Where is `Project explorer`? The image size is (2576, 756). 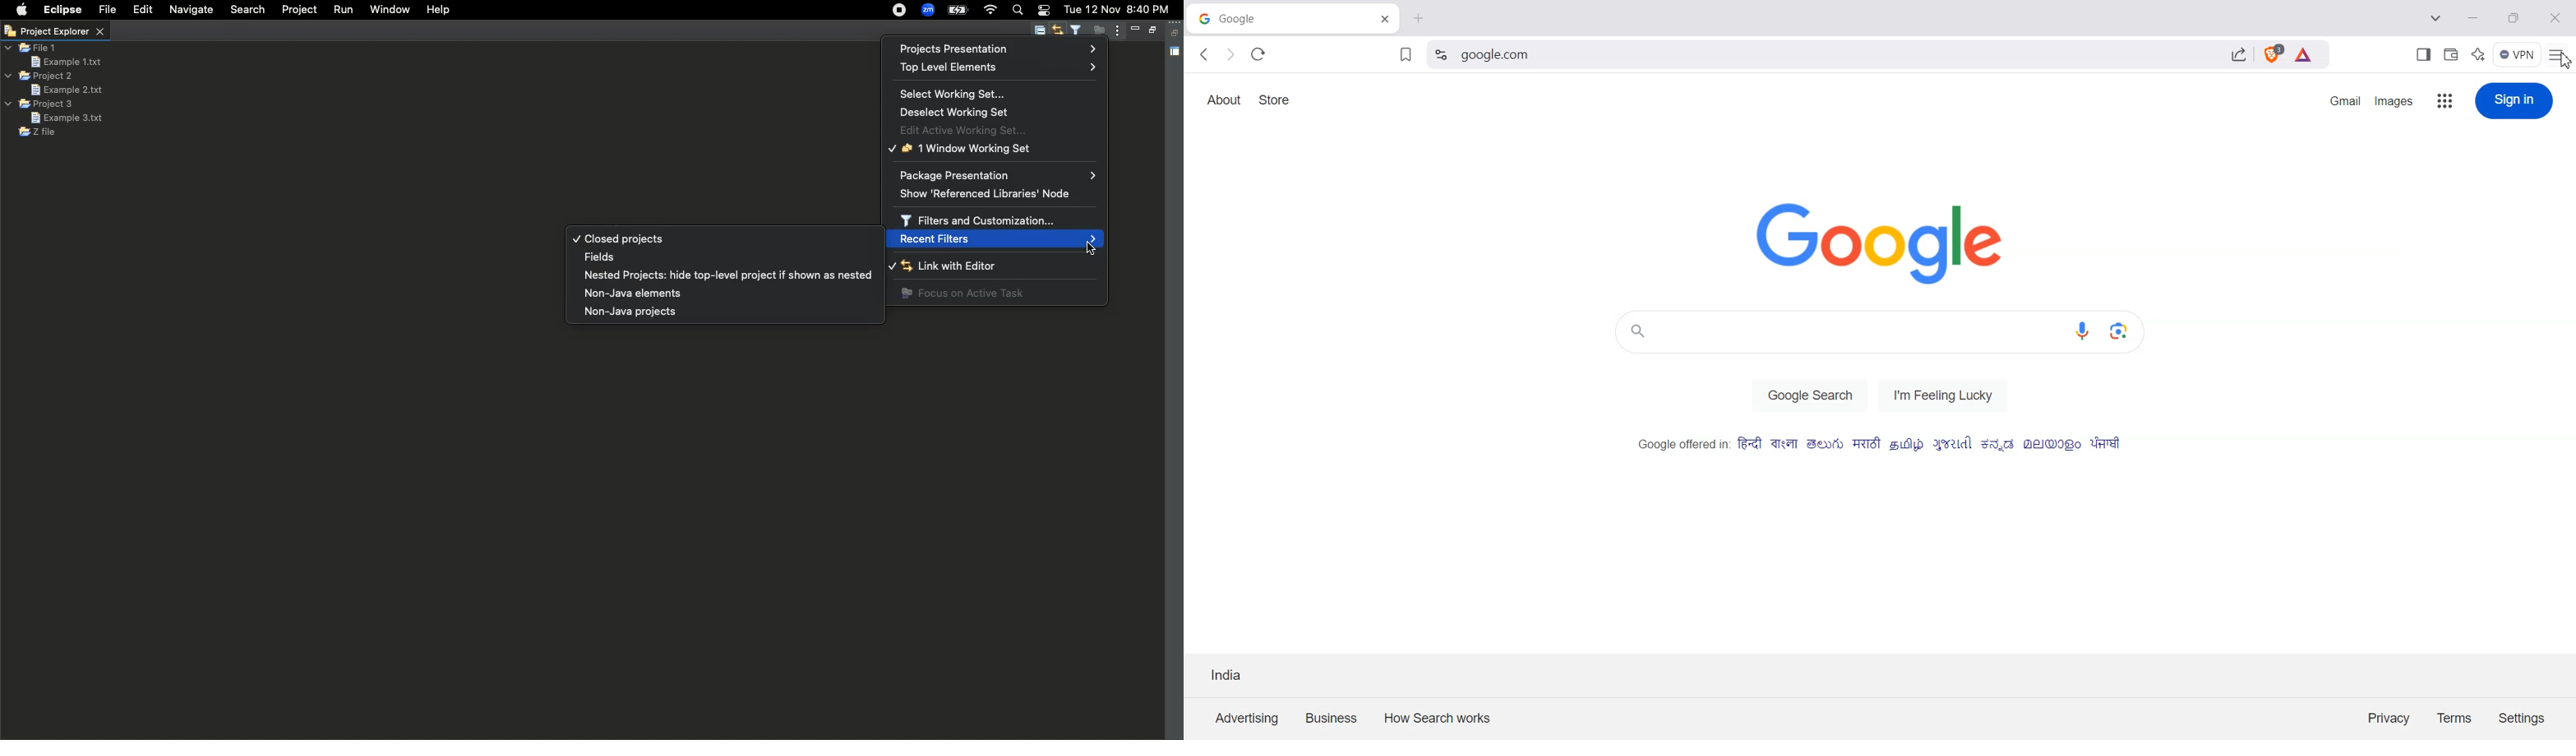 Project explorer is located at coordinates (54, 32).